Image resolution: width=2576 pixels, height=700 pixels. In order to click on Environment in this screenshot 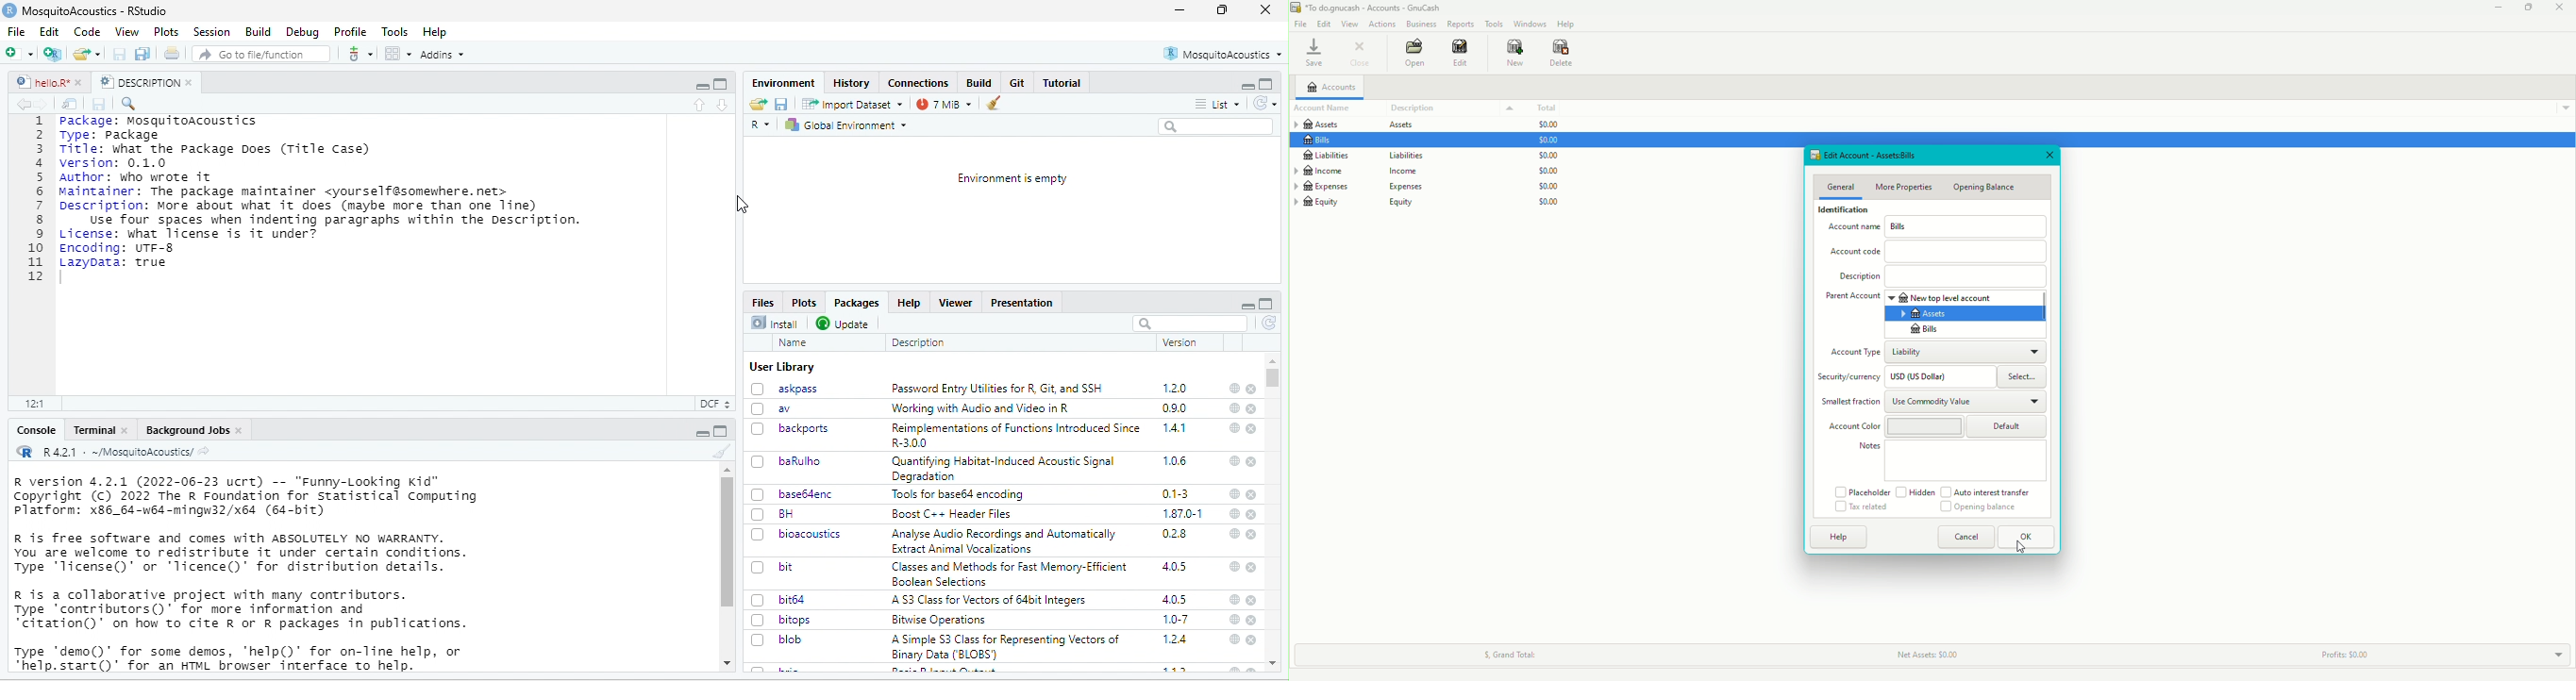, I will do `click(781, 82)`.